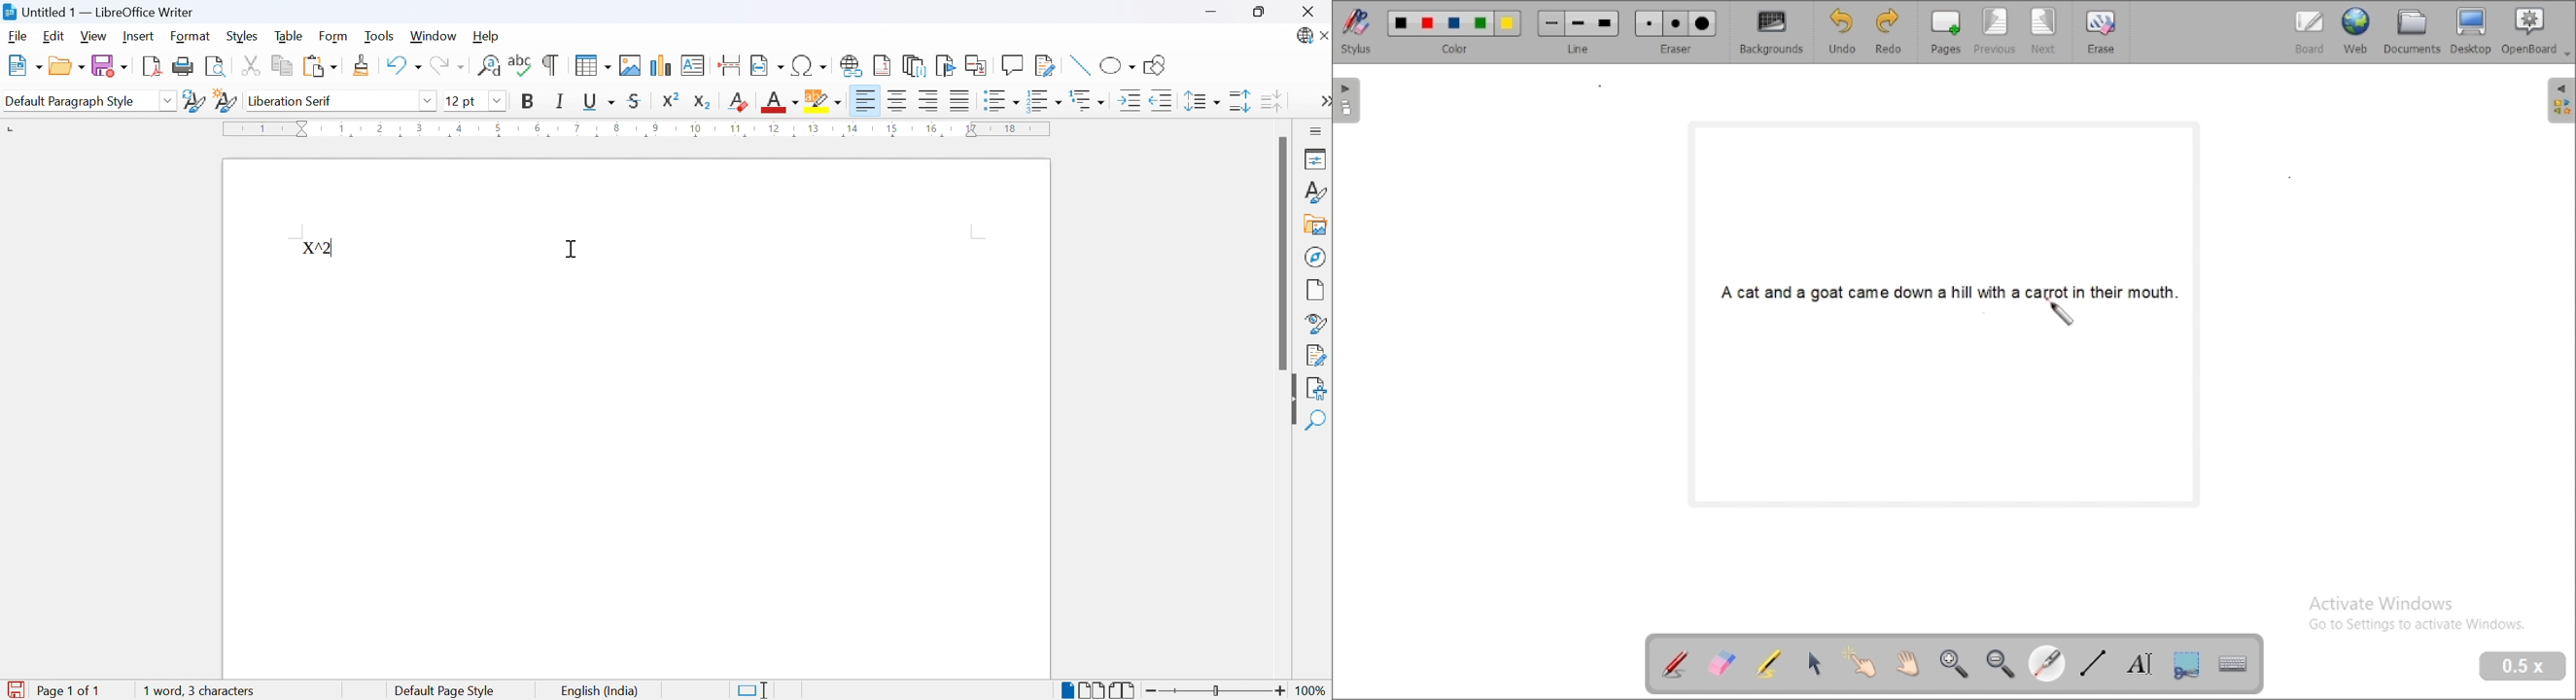 This screenshot has height=700, width=2576. Describe the element at coordinates (51, 691) in the screenshot. I see `Page 1 of 1` at that location.